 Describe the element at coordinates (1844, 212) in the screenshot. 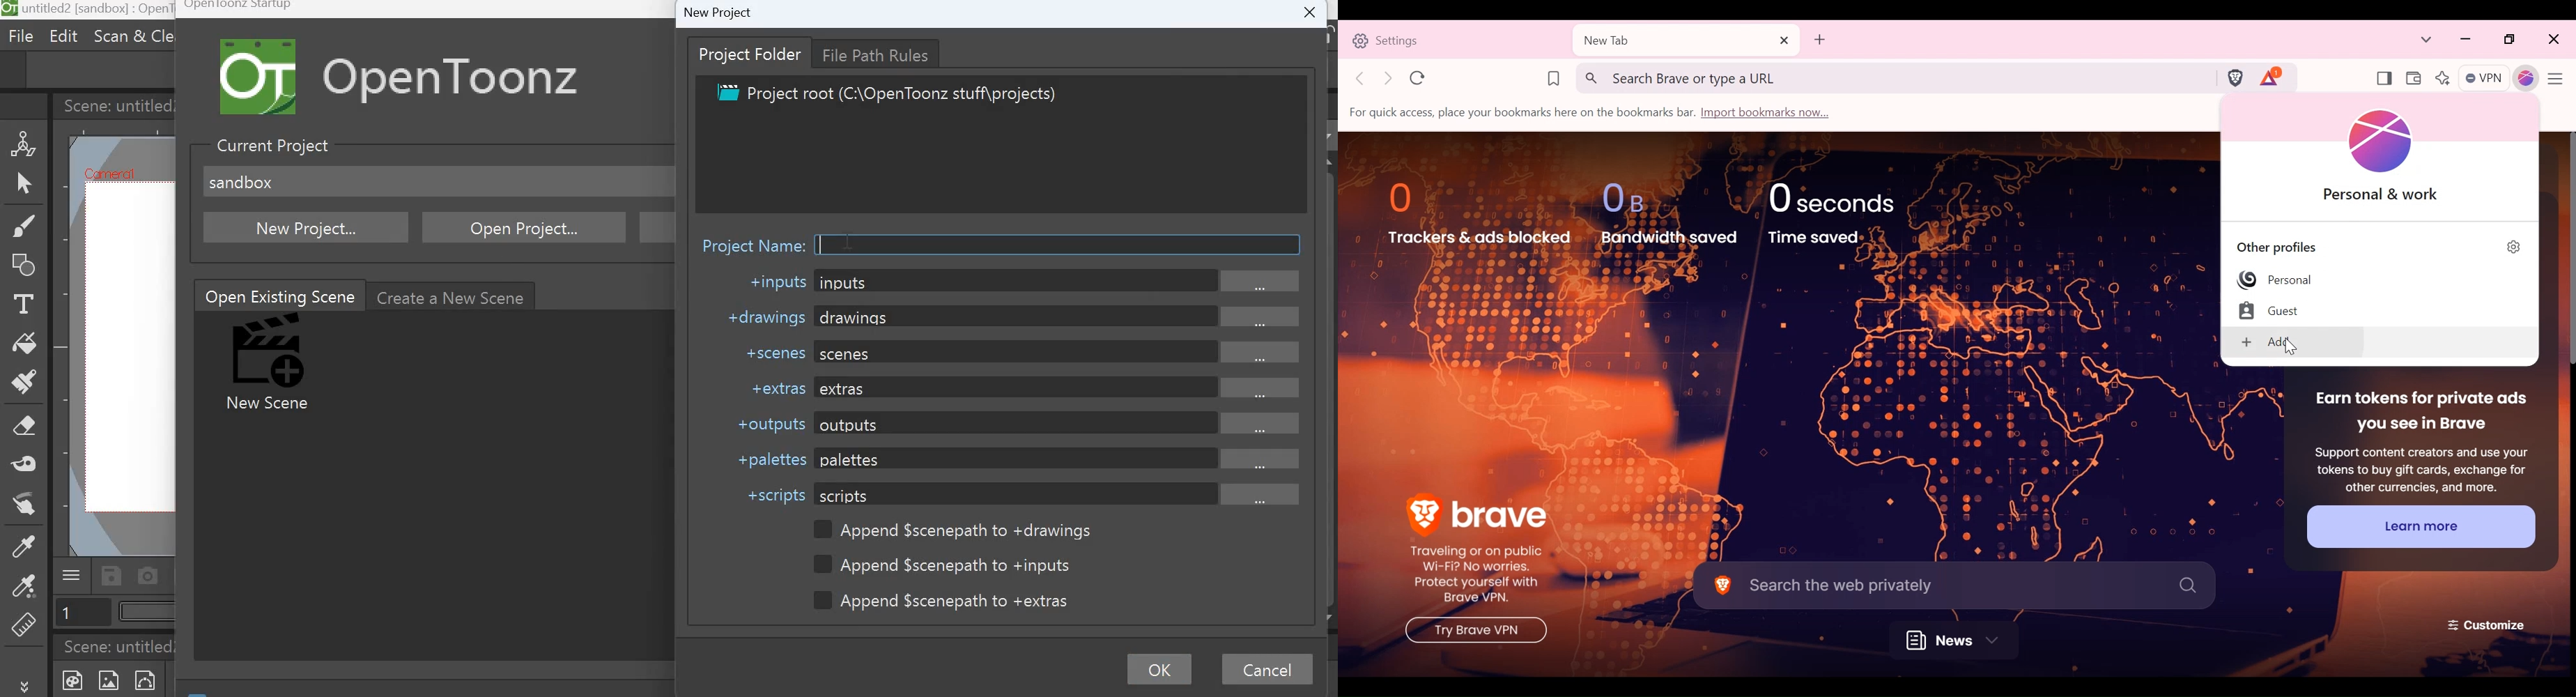

I see `0 seconds Time Saved` at that location.